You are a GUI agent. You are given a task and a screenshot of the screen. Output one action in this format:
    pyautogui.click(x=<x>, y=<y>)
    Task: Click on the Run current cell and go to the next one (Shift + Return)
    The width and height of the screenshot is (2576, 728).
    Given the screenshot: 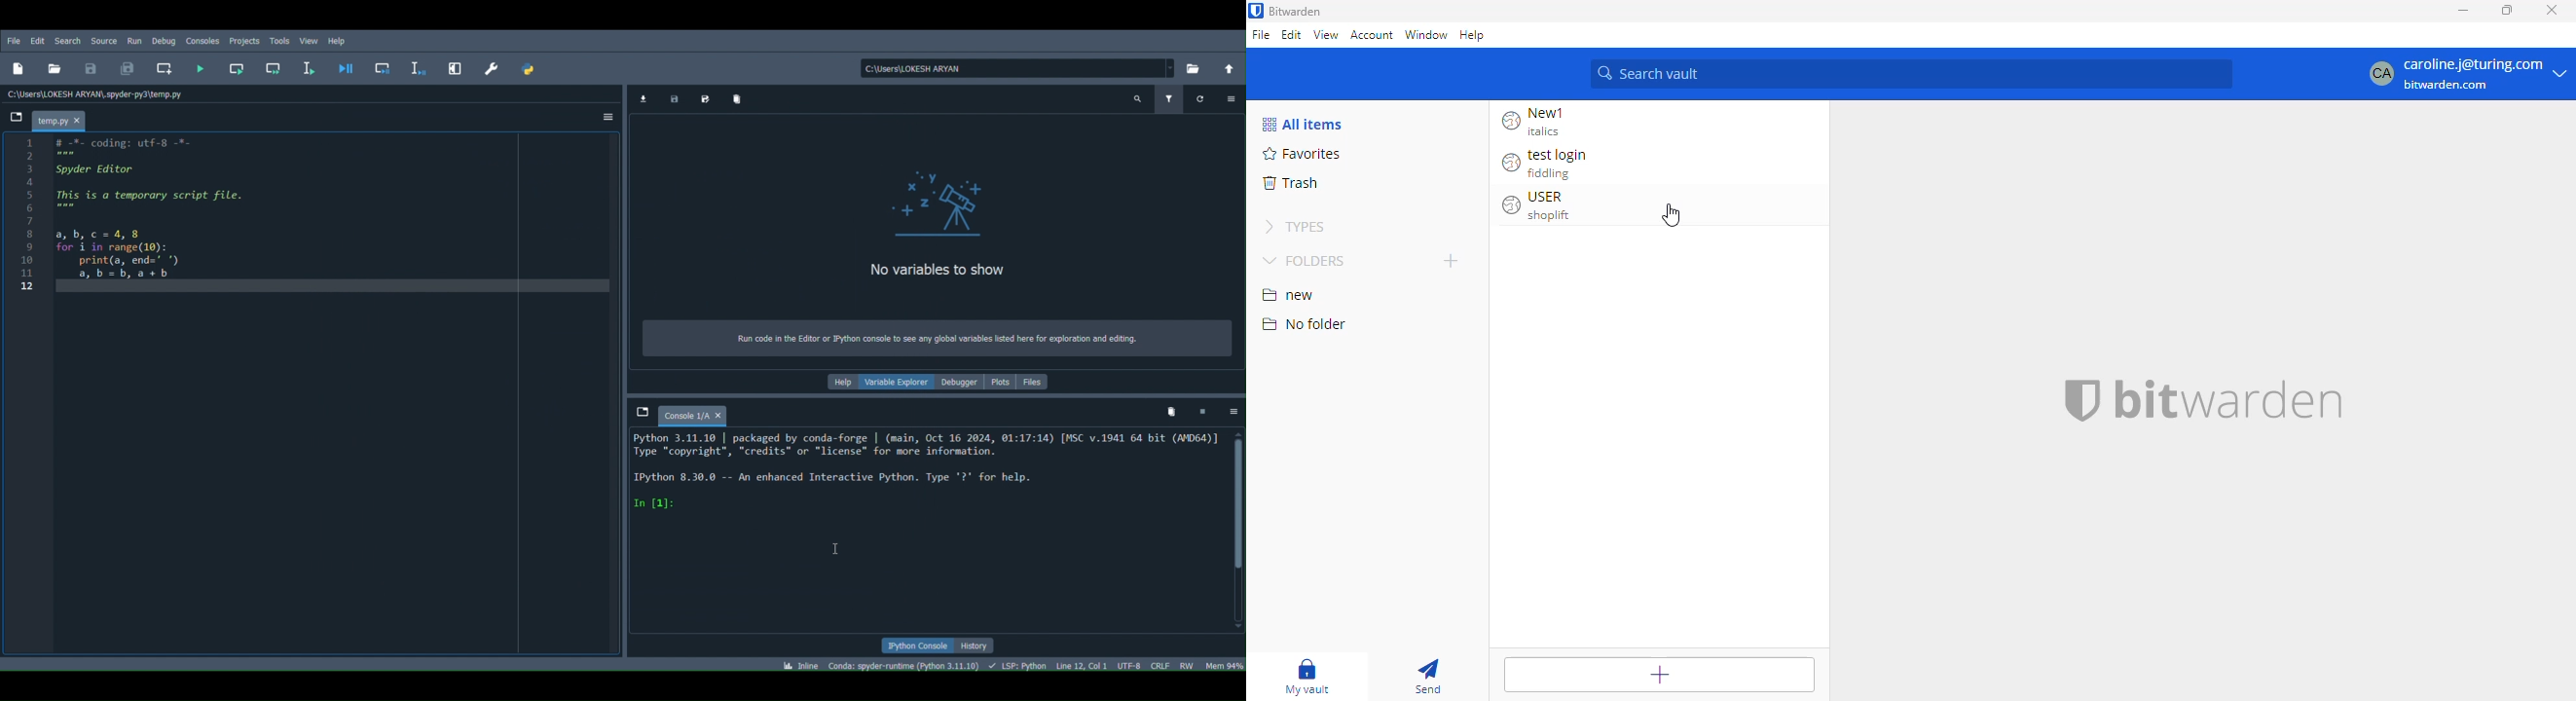 What is the action you would take?
    pyautogui.click(x=274, y=69)
    